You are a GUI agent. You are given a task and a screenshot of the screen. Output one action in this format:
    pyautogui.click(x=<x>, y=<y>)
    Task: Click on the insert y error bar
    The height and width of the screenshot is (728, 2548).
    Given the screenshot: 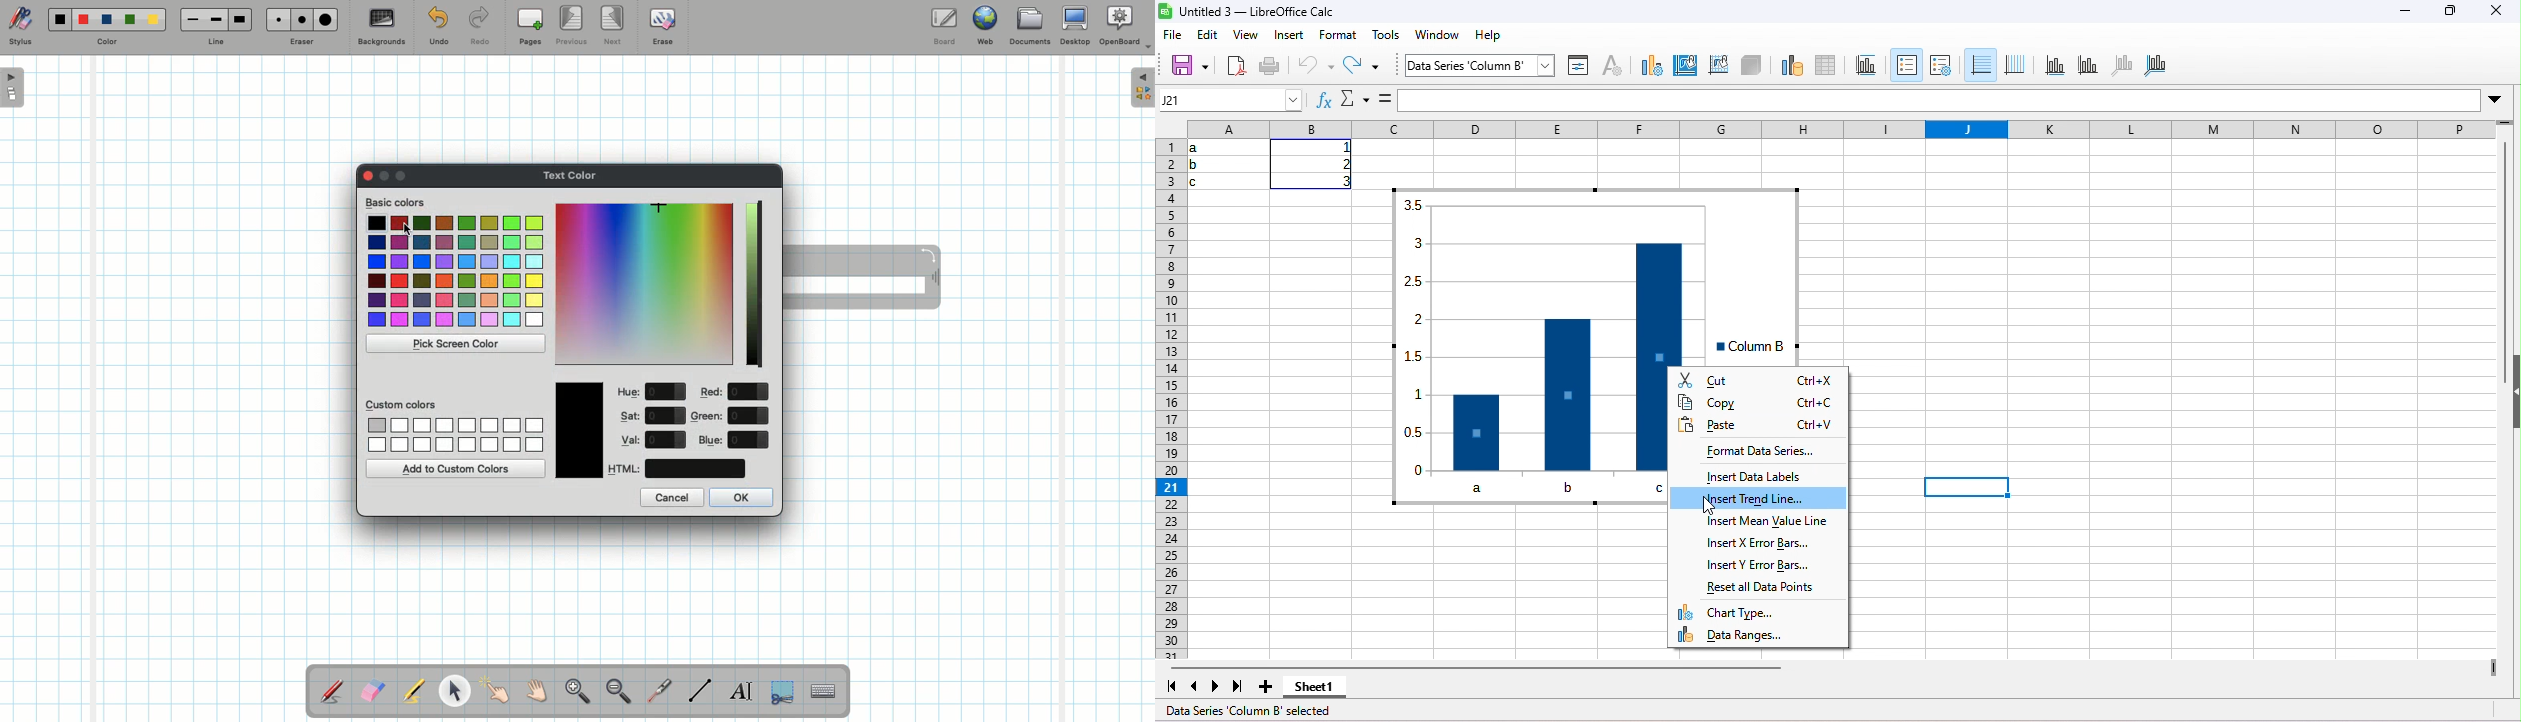 What is the action you would take?
    pyautogui.click(x=1765, y=566)
    